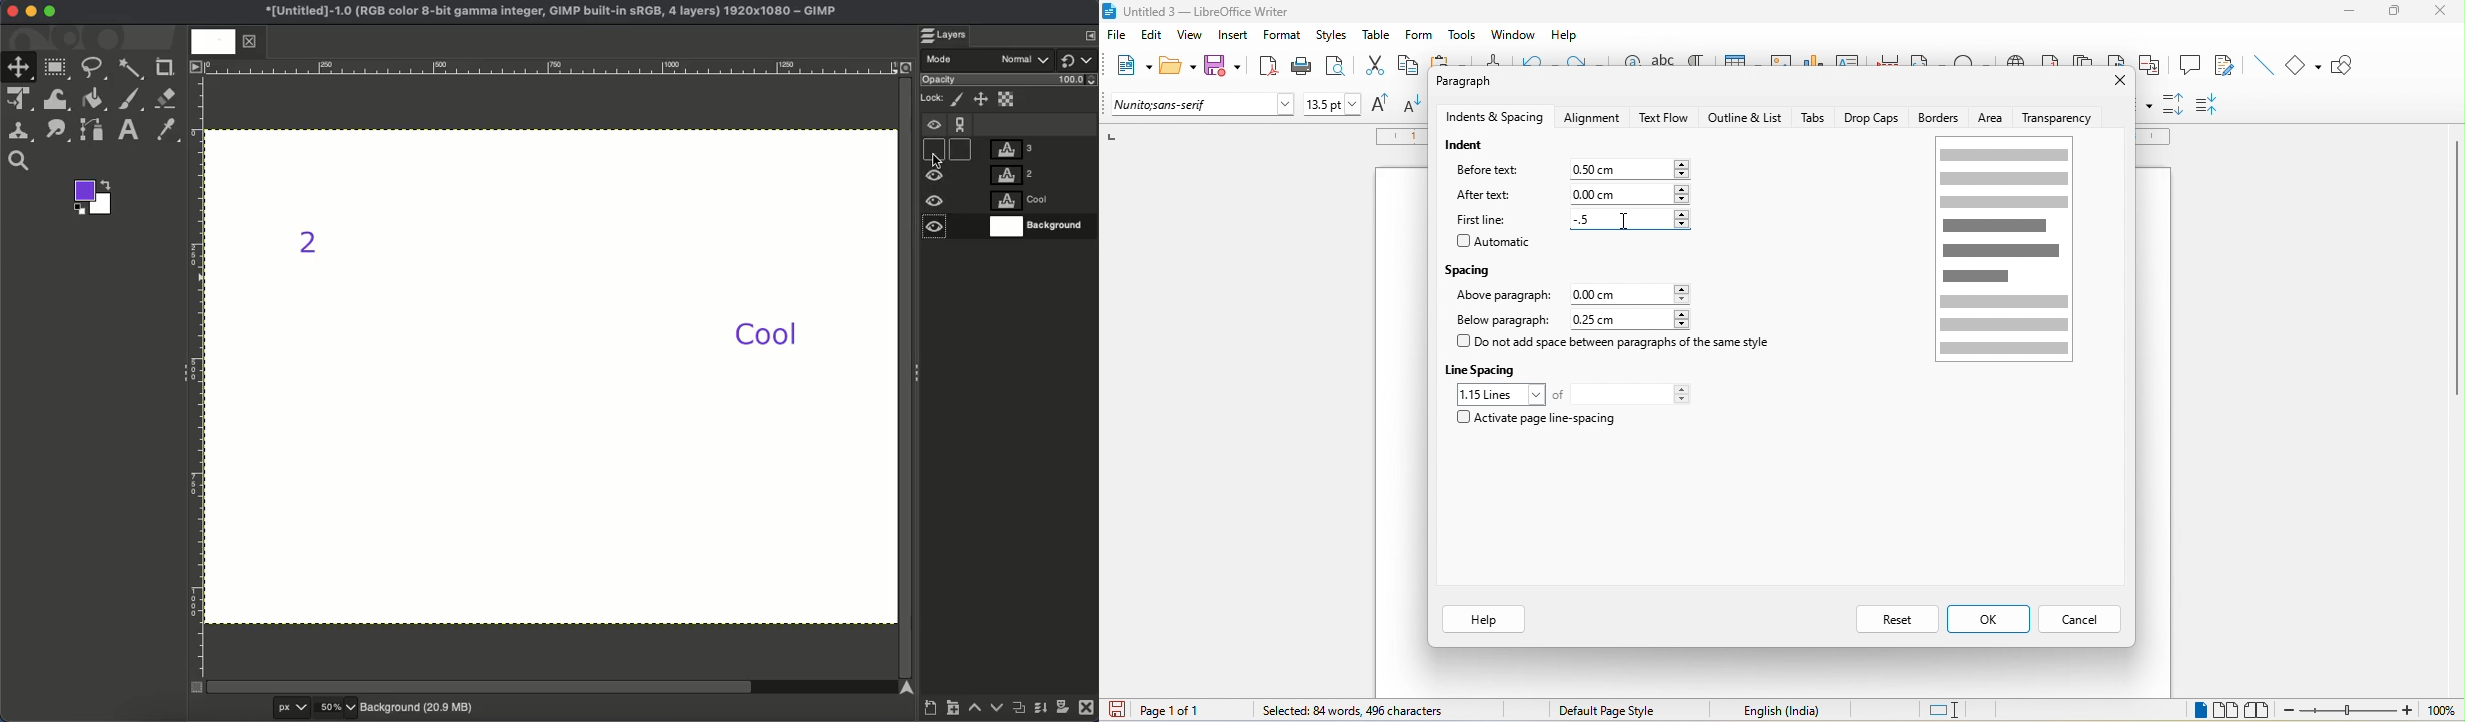 The width and height of the screenshot is (2492, 728). Describe the element at coordinates (1153, 38) in the screenshot. I see `edit` at that location.